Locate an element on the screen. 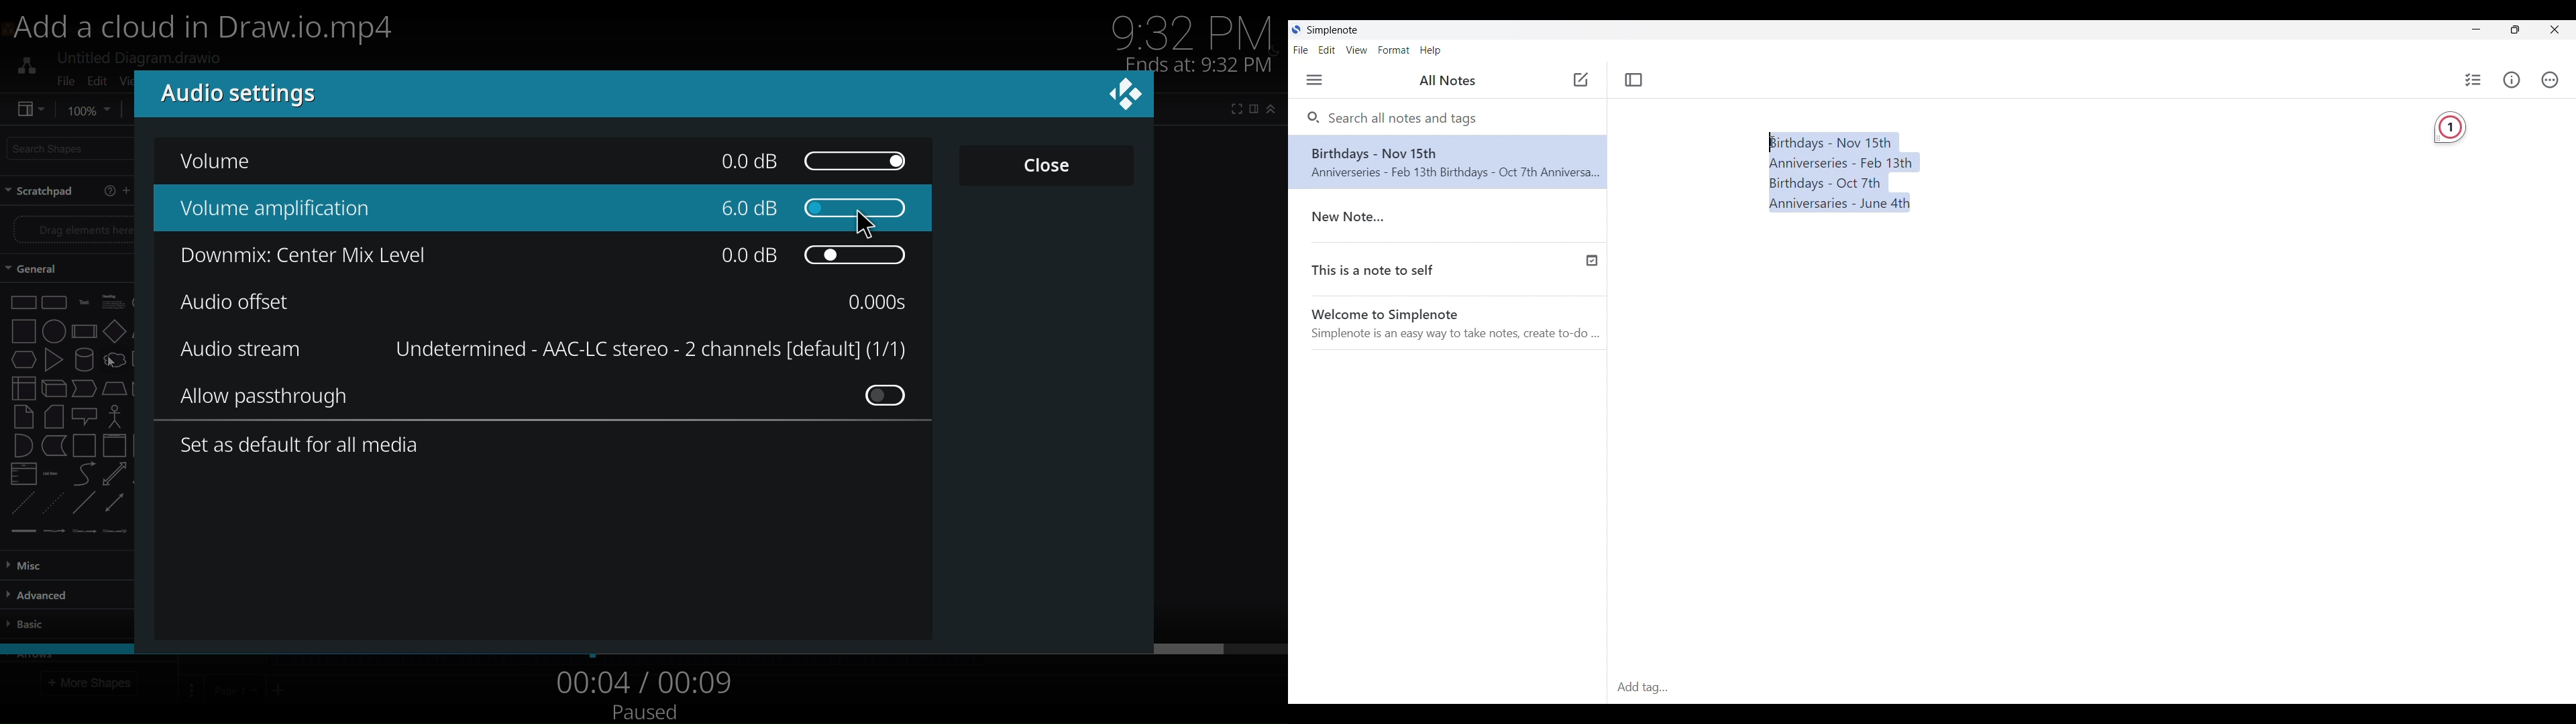 Image resolution: width=2576 pixels, height=728 pixels. audio offset is located at coordinates (237, 302).